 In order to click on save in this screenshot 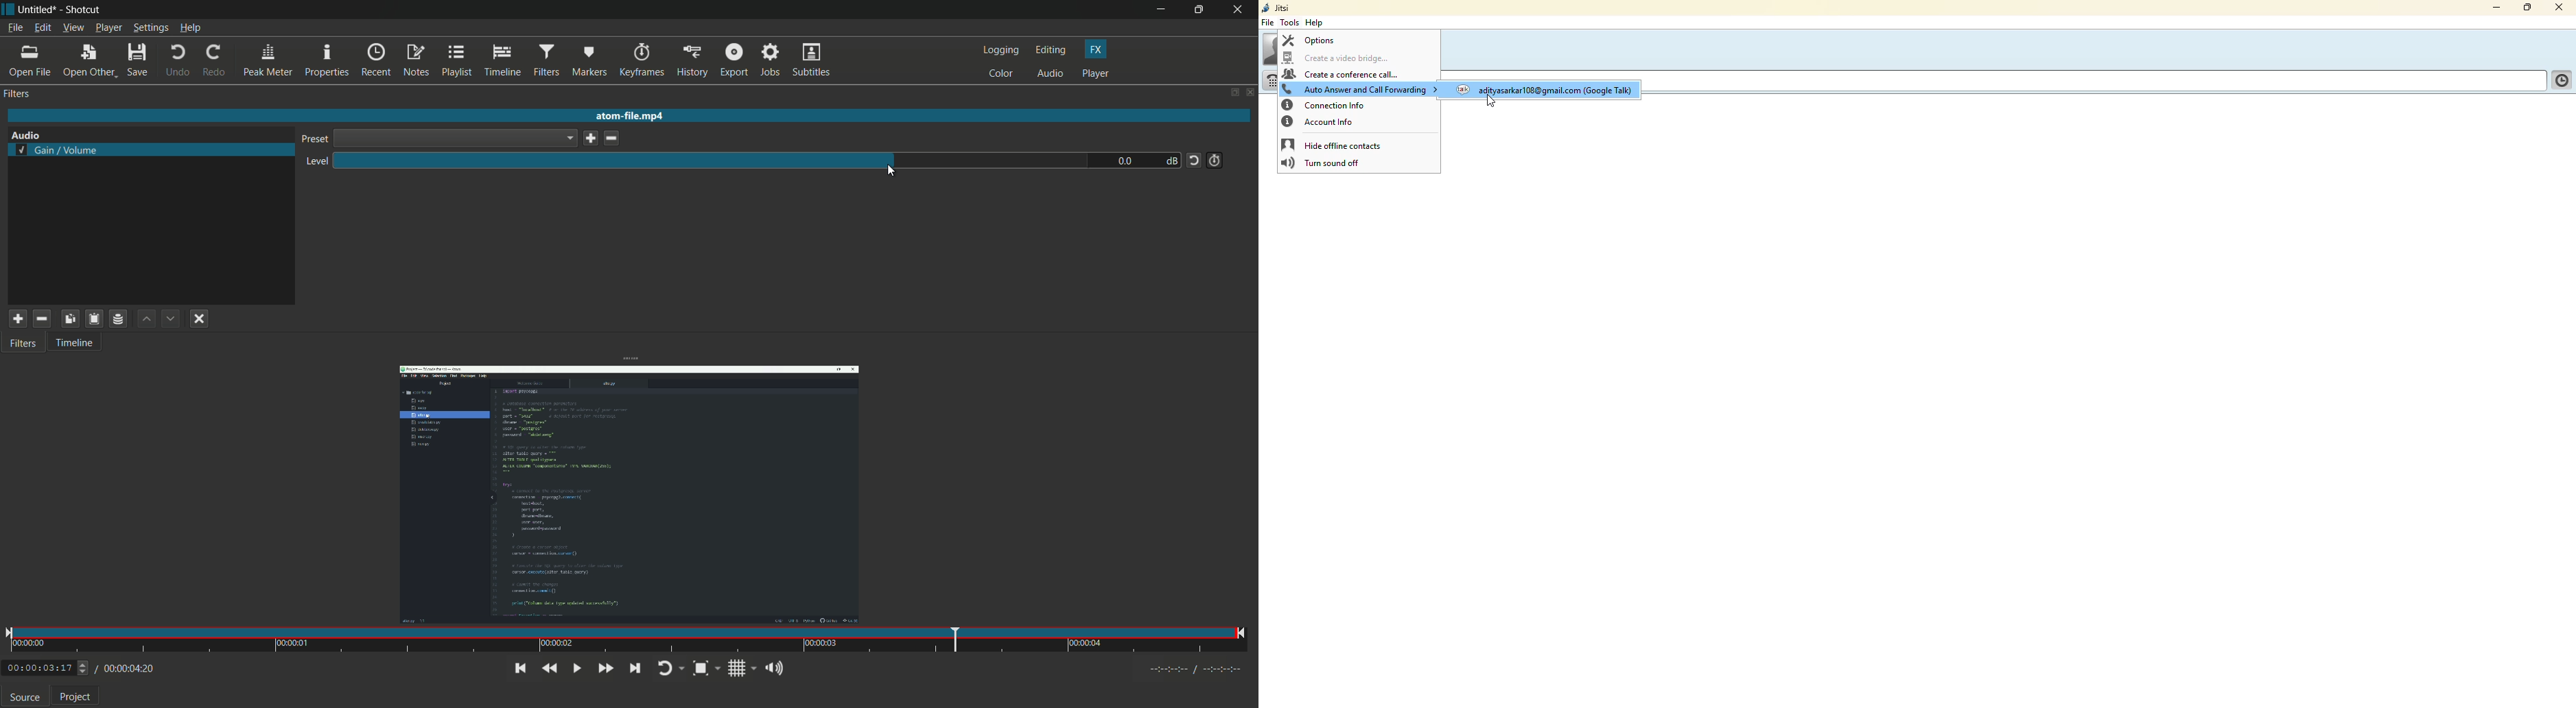, I will do `click(589, 139)`.